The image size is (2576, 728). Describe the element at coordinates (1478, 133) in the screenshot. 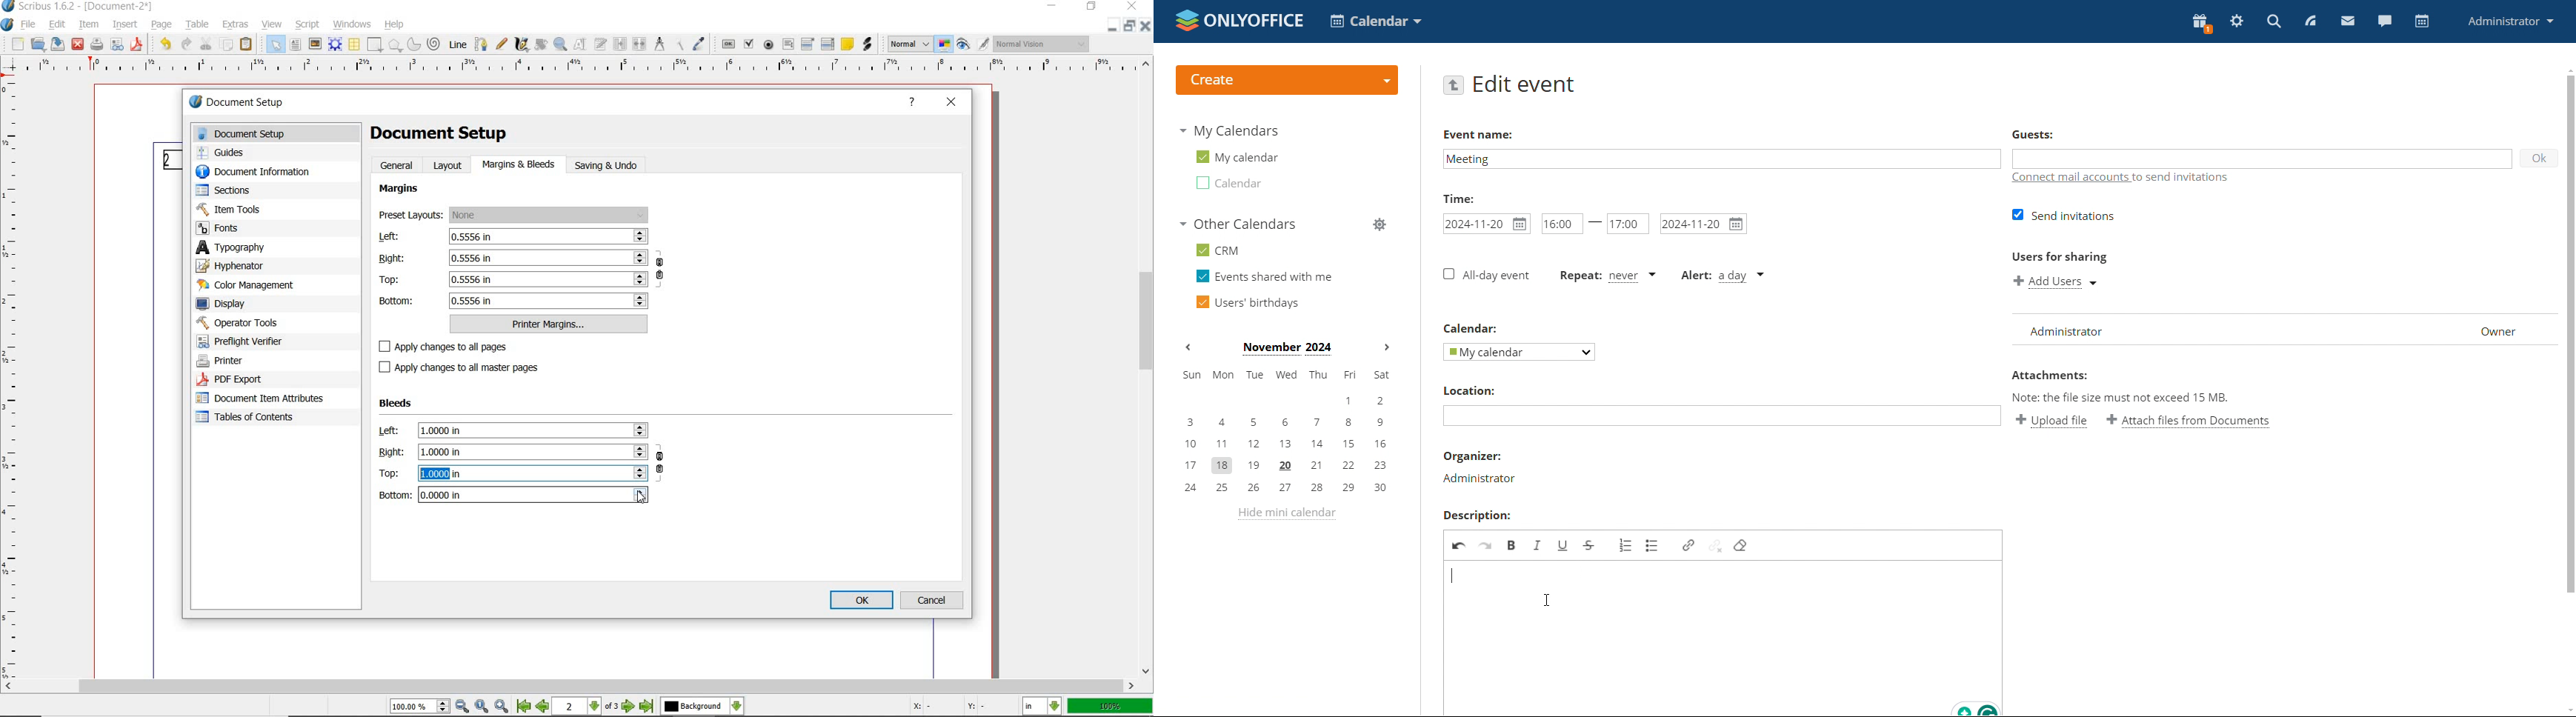

I see `event name` at that location.